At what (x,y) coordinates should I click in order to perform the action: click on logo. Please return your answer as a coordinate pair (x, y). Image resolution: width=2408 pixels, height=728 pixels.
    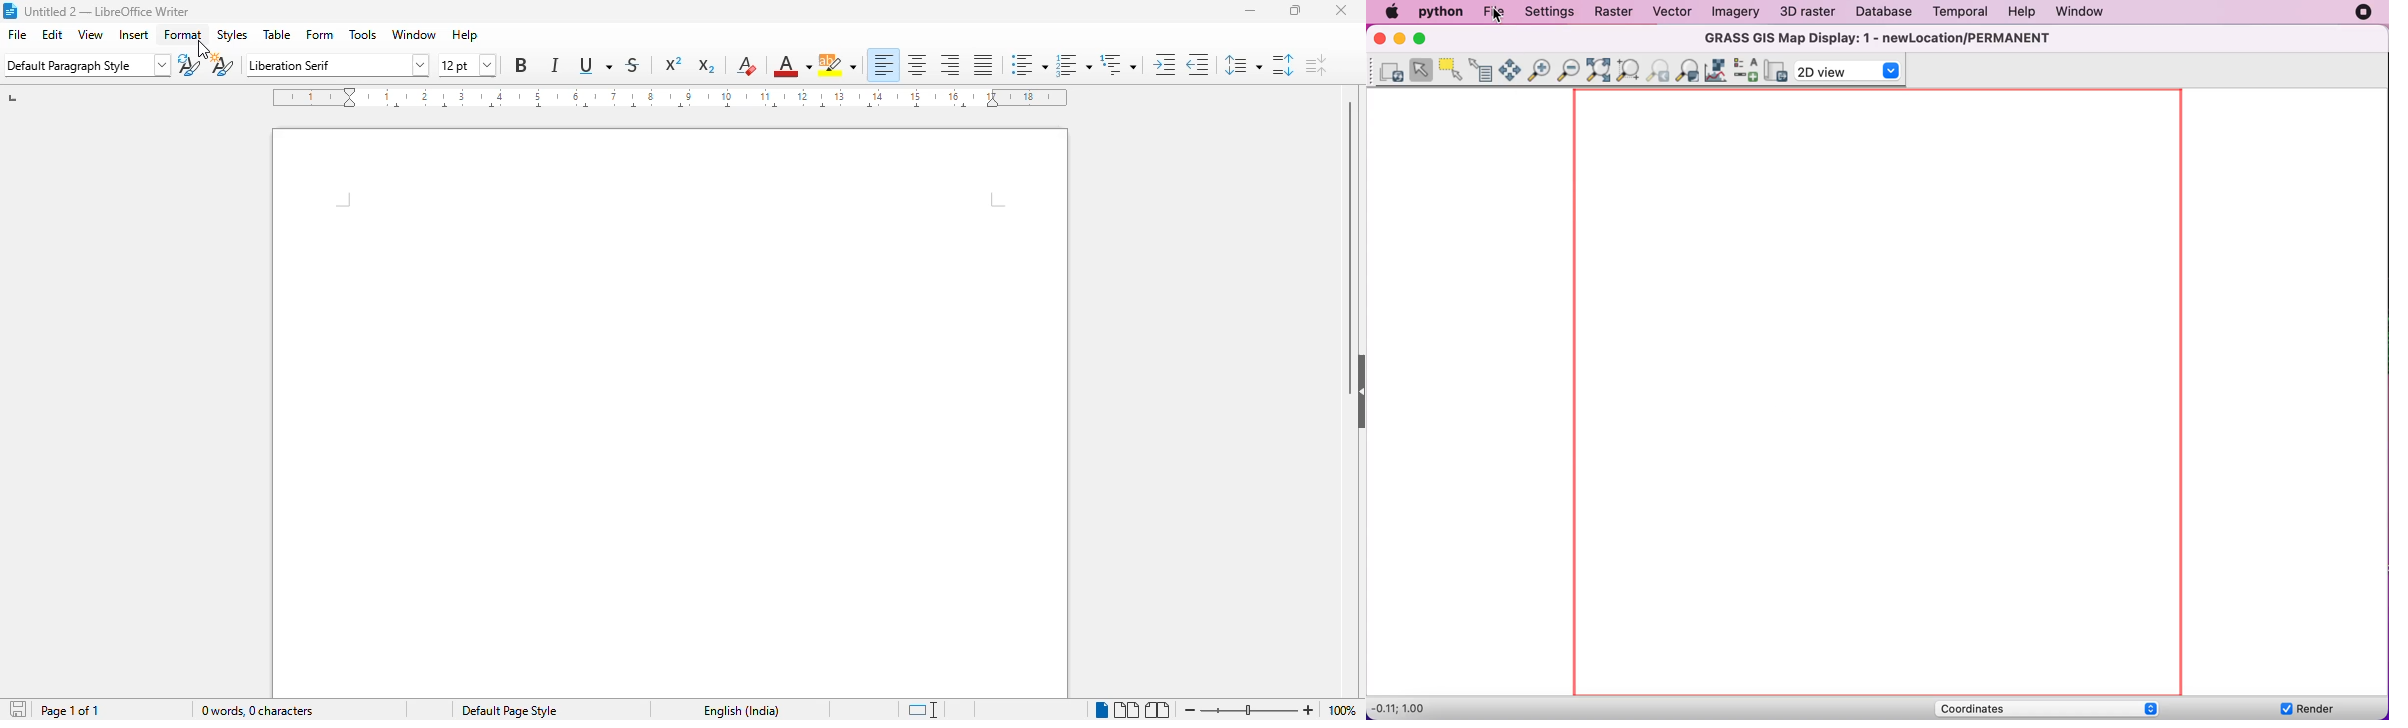
    Looking at the image, I should click on (10, 11).